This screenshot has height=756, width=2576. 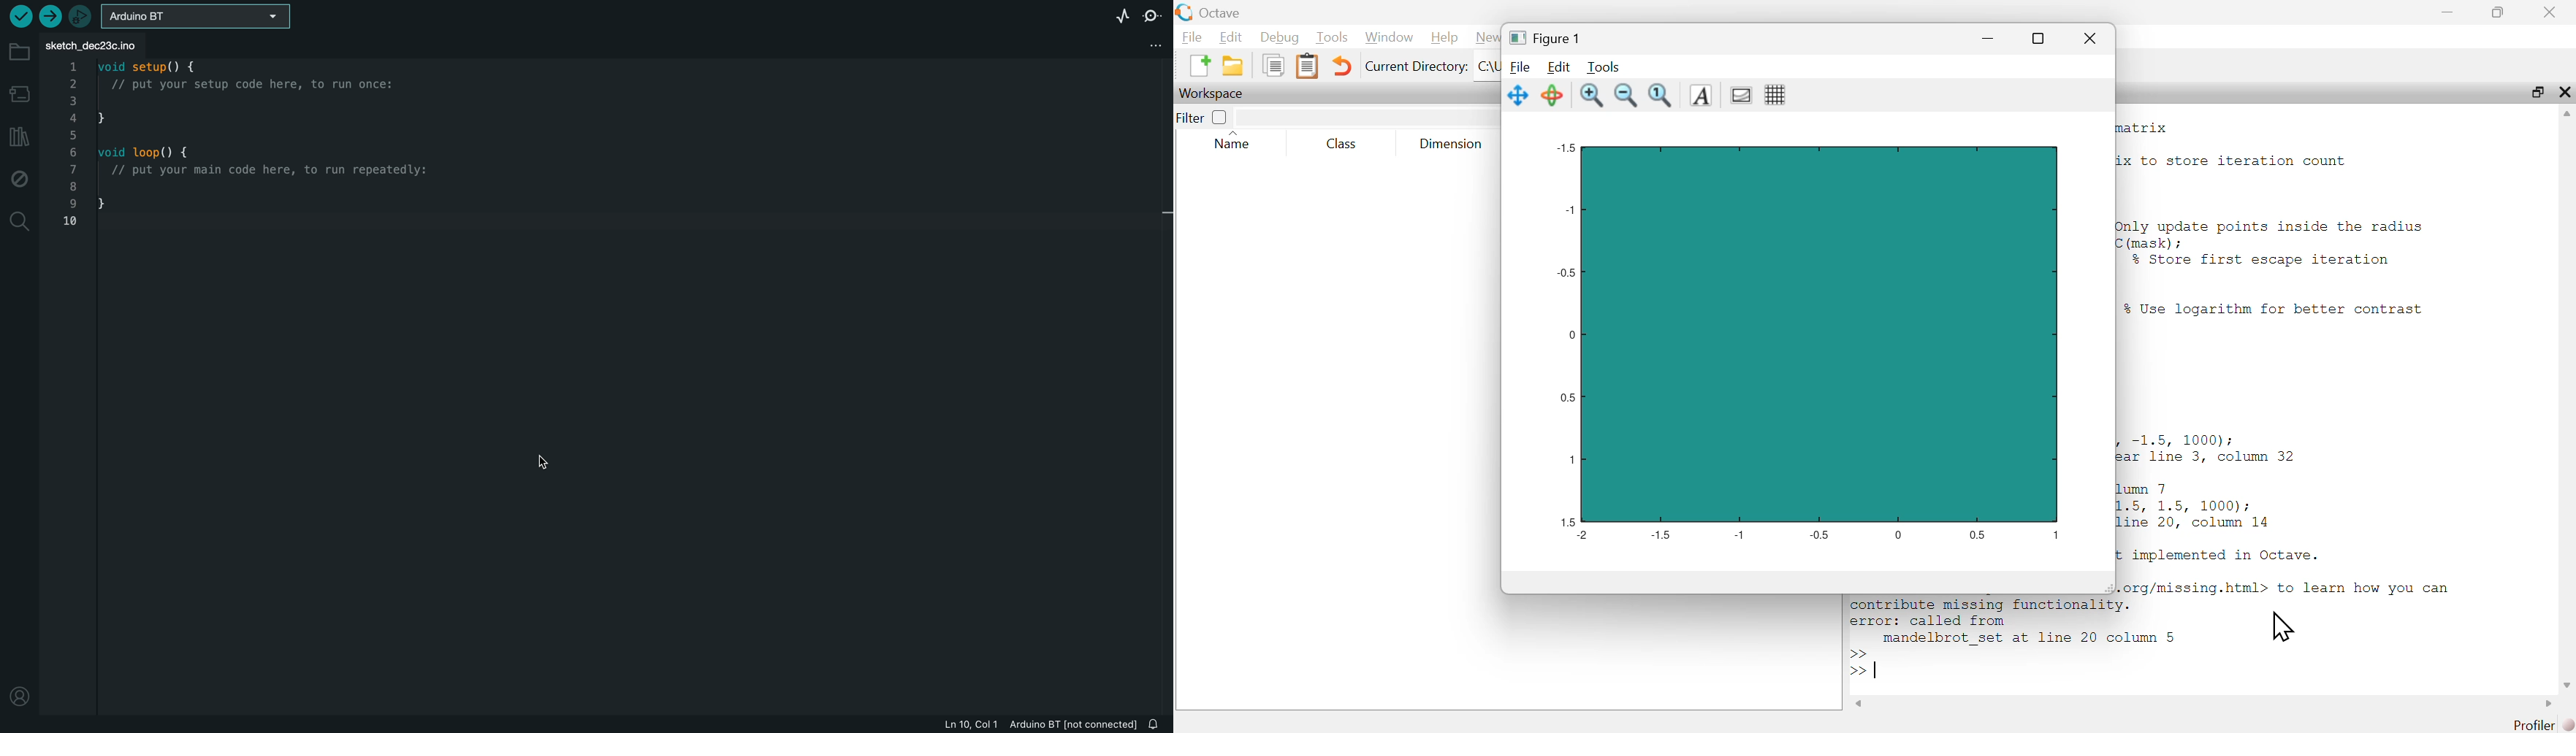 What do you see at coordinates (2499, 12) in the screenshot?
I see `maximize` at bounding box center [2499, 12].